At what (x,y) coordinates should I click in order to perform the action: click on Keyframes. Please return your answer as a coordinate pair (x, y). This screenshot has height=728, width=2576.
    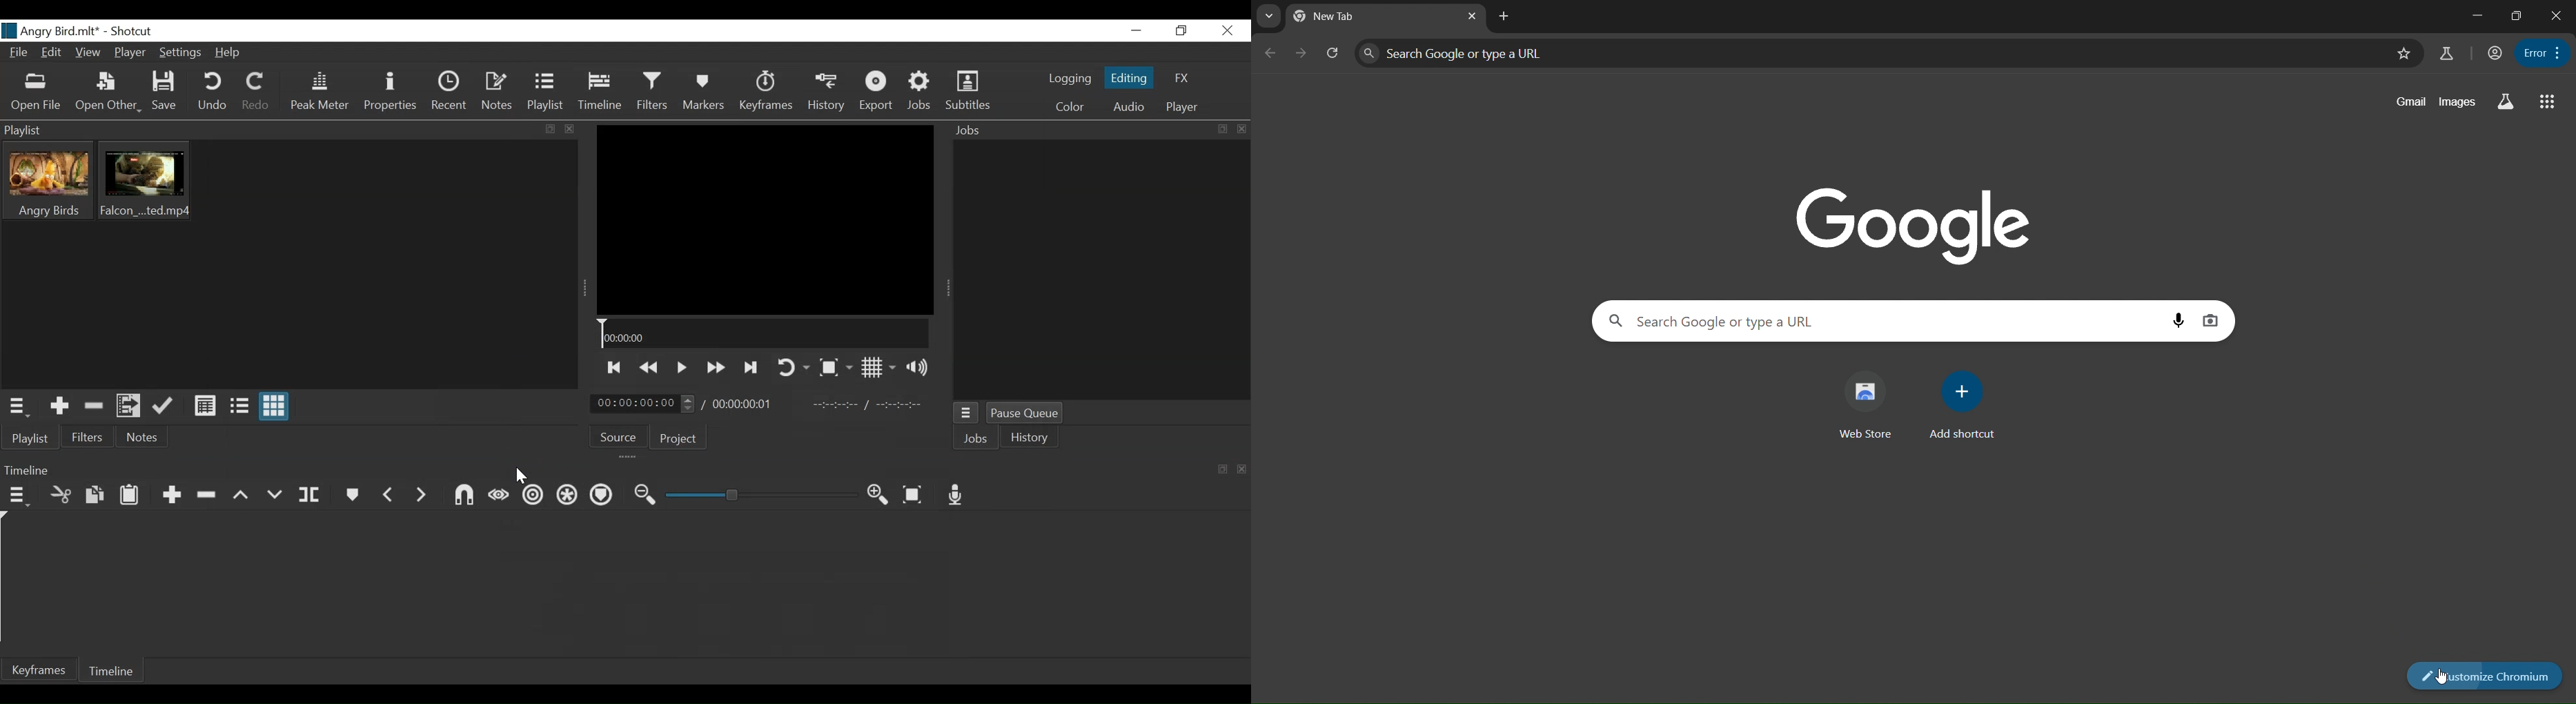
    Looking at the image, I should click on (764, 91).